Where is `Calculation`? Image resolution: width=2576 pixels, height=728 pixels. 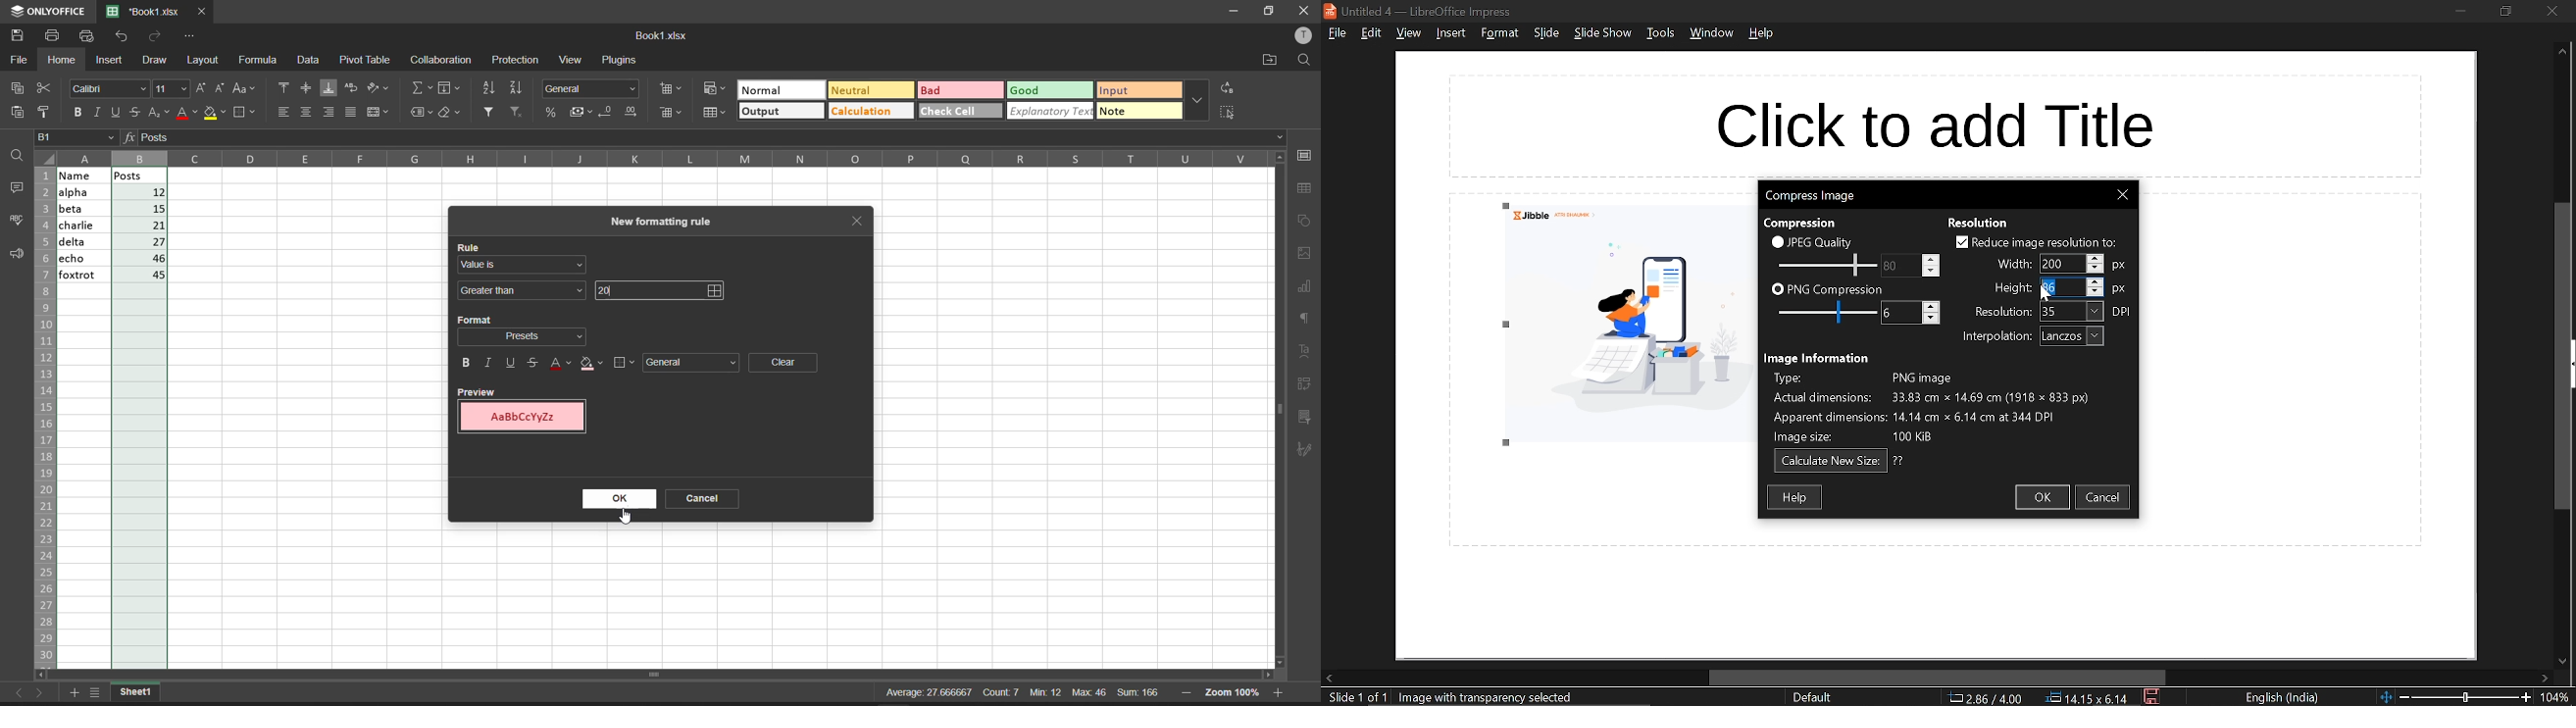 Calculation is located at coordinates (864, 112).